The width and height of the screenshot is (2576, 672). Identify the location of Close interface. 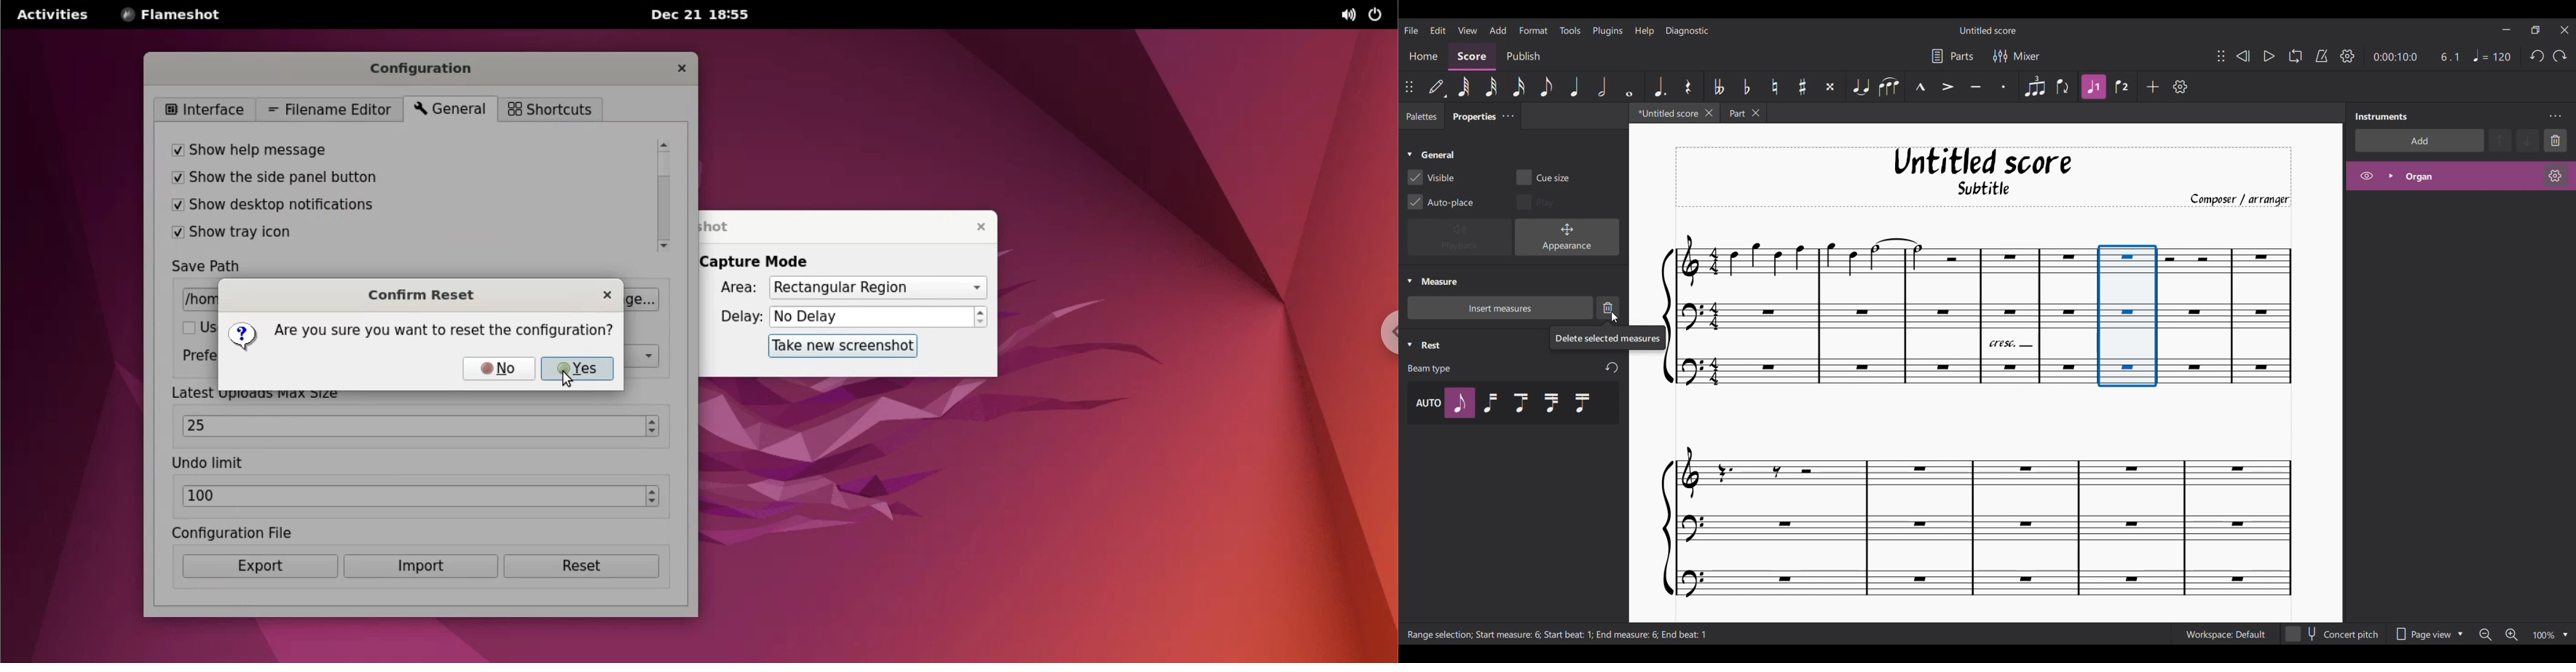
(2565, 30).